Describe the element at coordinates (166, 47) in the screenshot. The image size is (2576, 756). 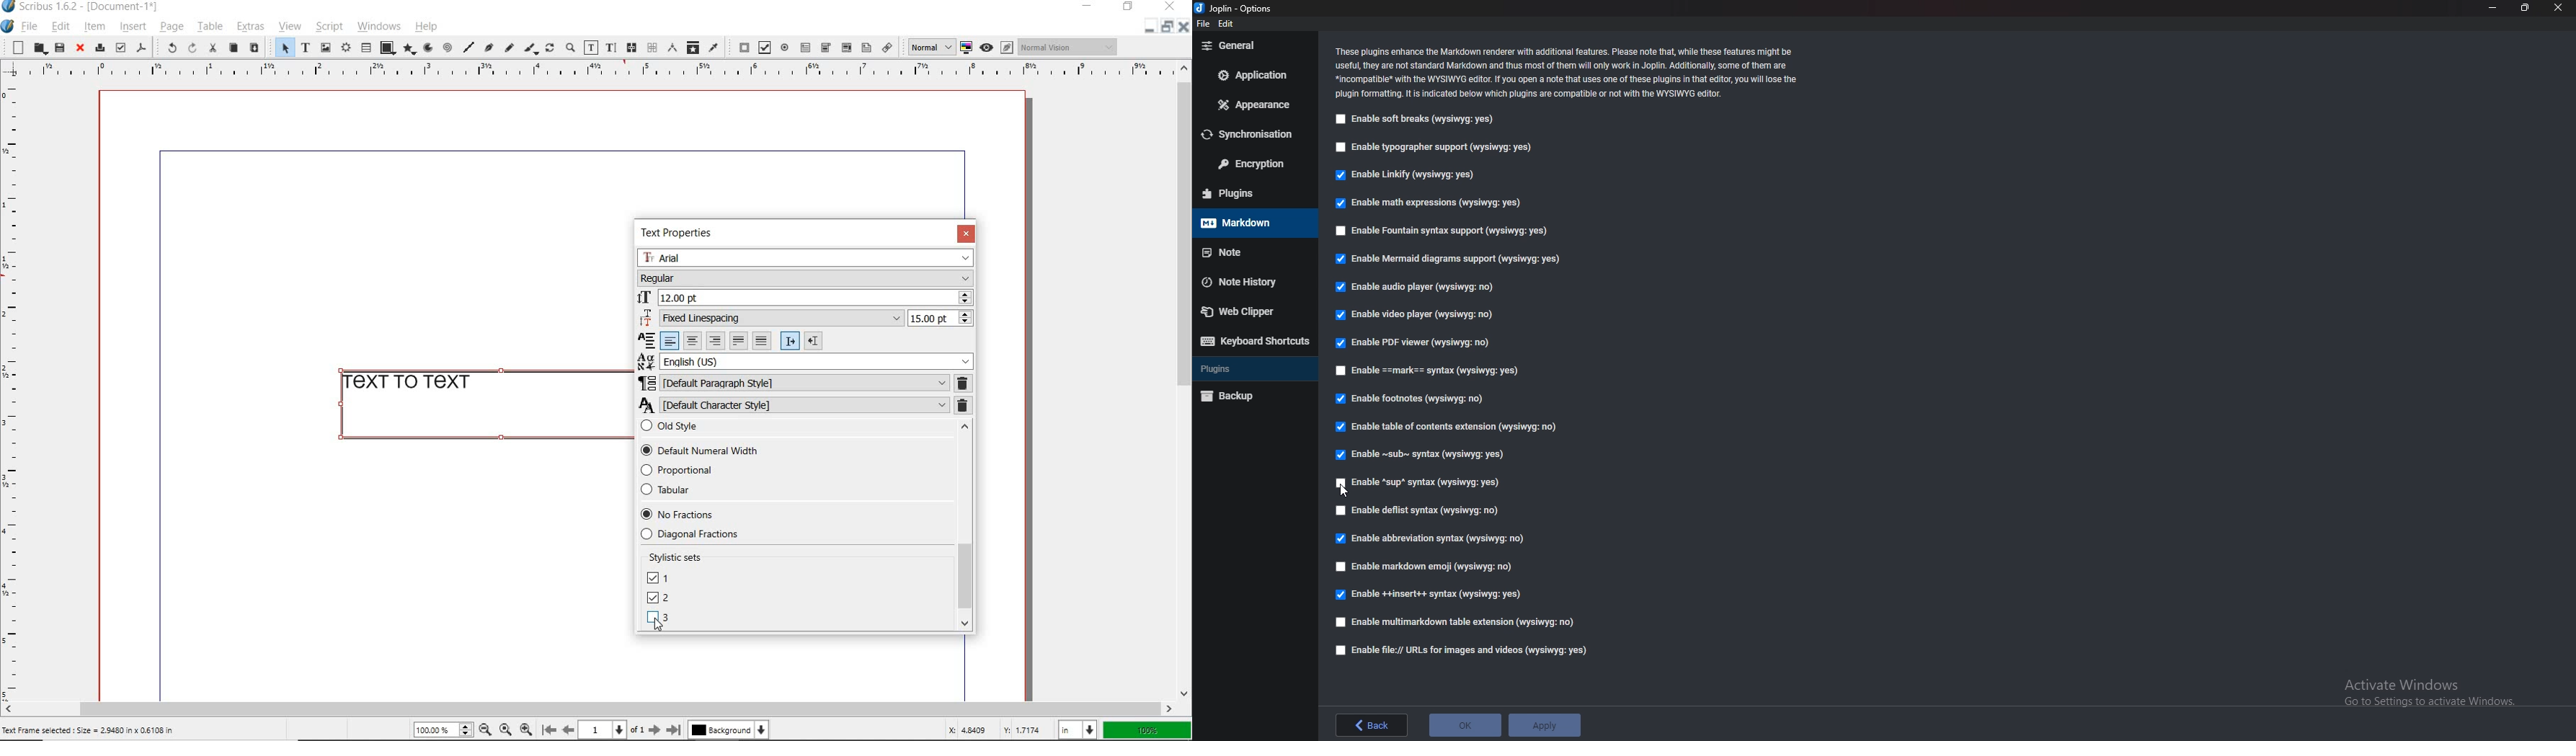
I see `undo` at that location.